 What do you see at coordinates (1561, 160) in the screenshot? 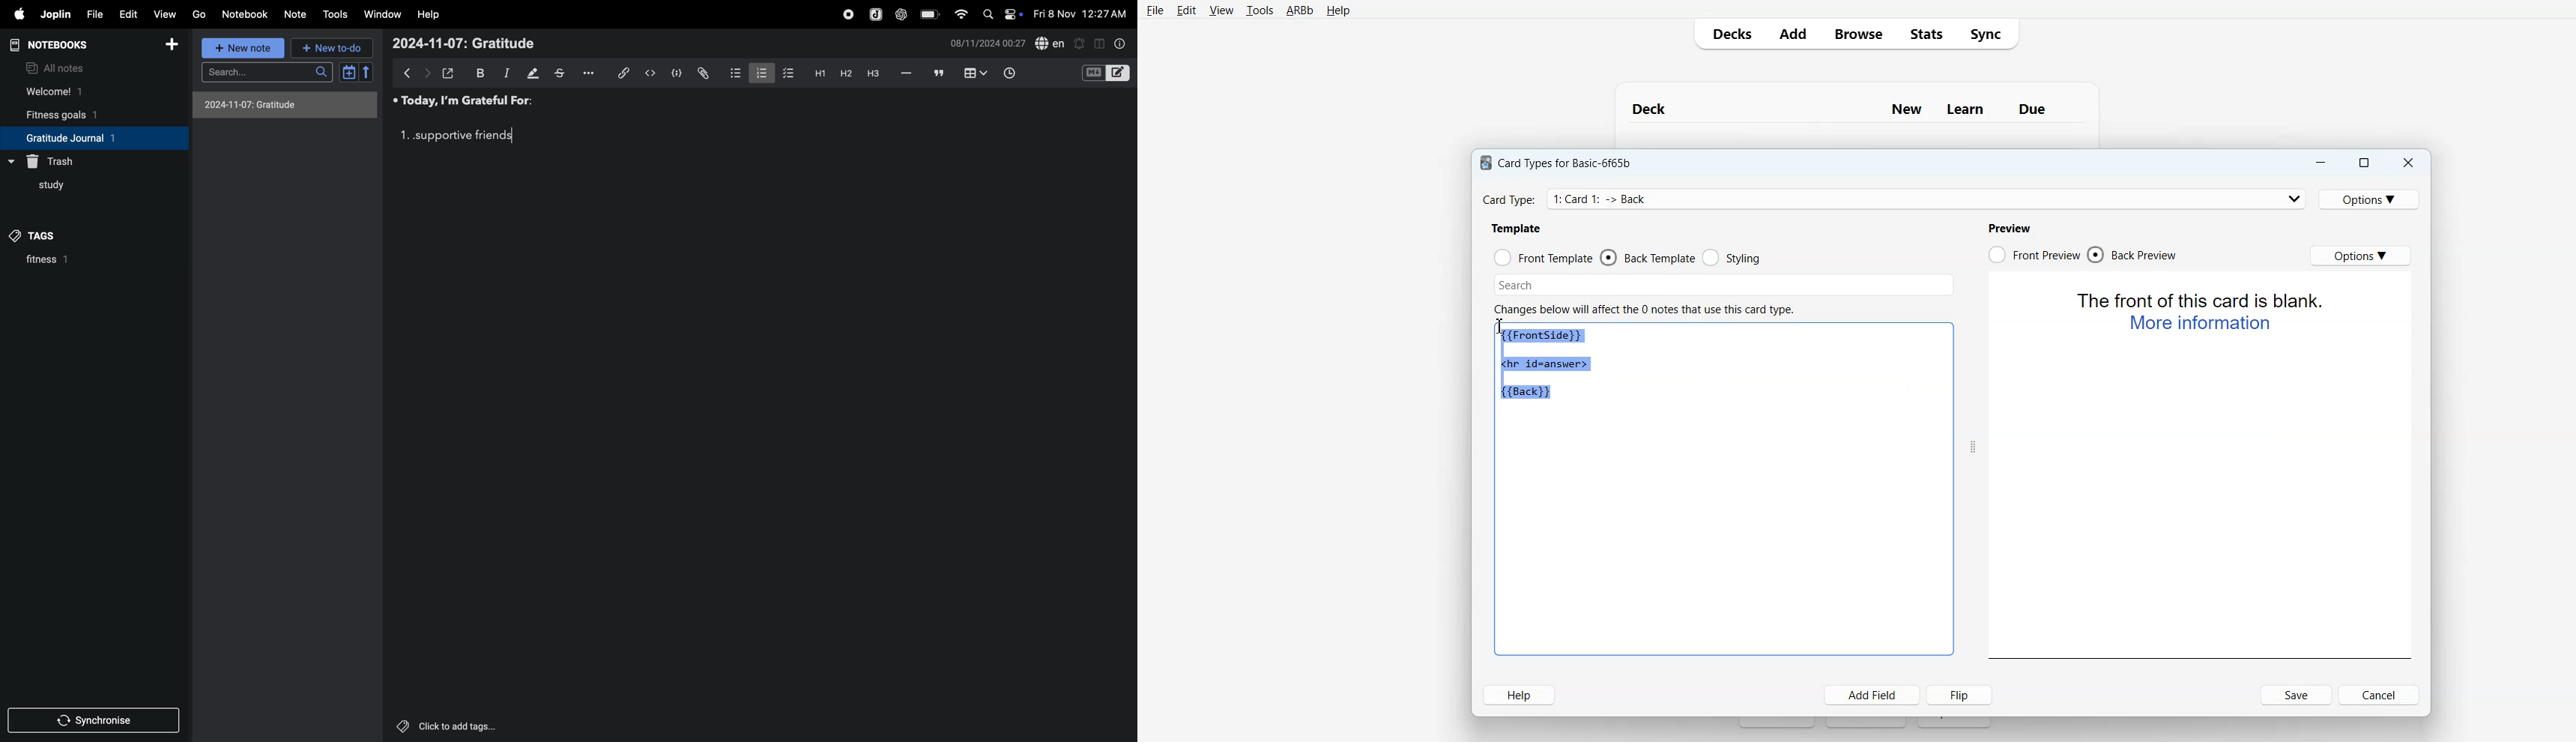
I see `Text 1` at bounding box center [1561, 160].